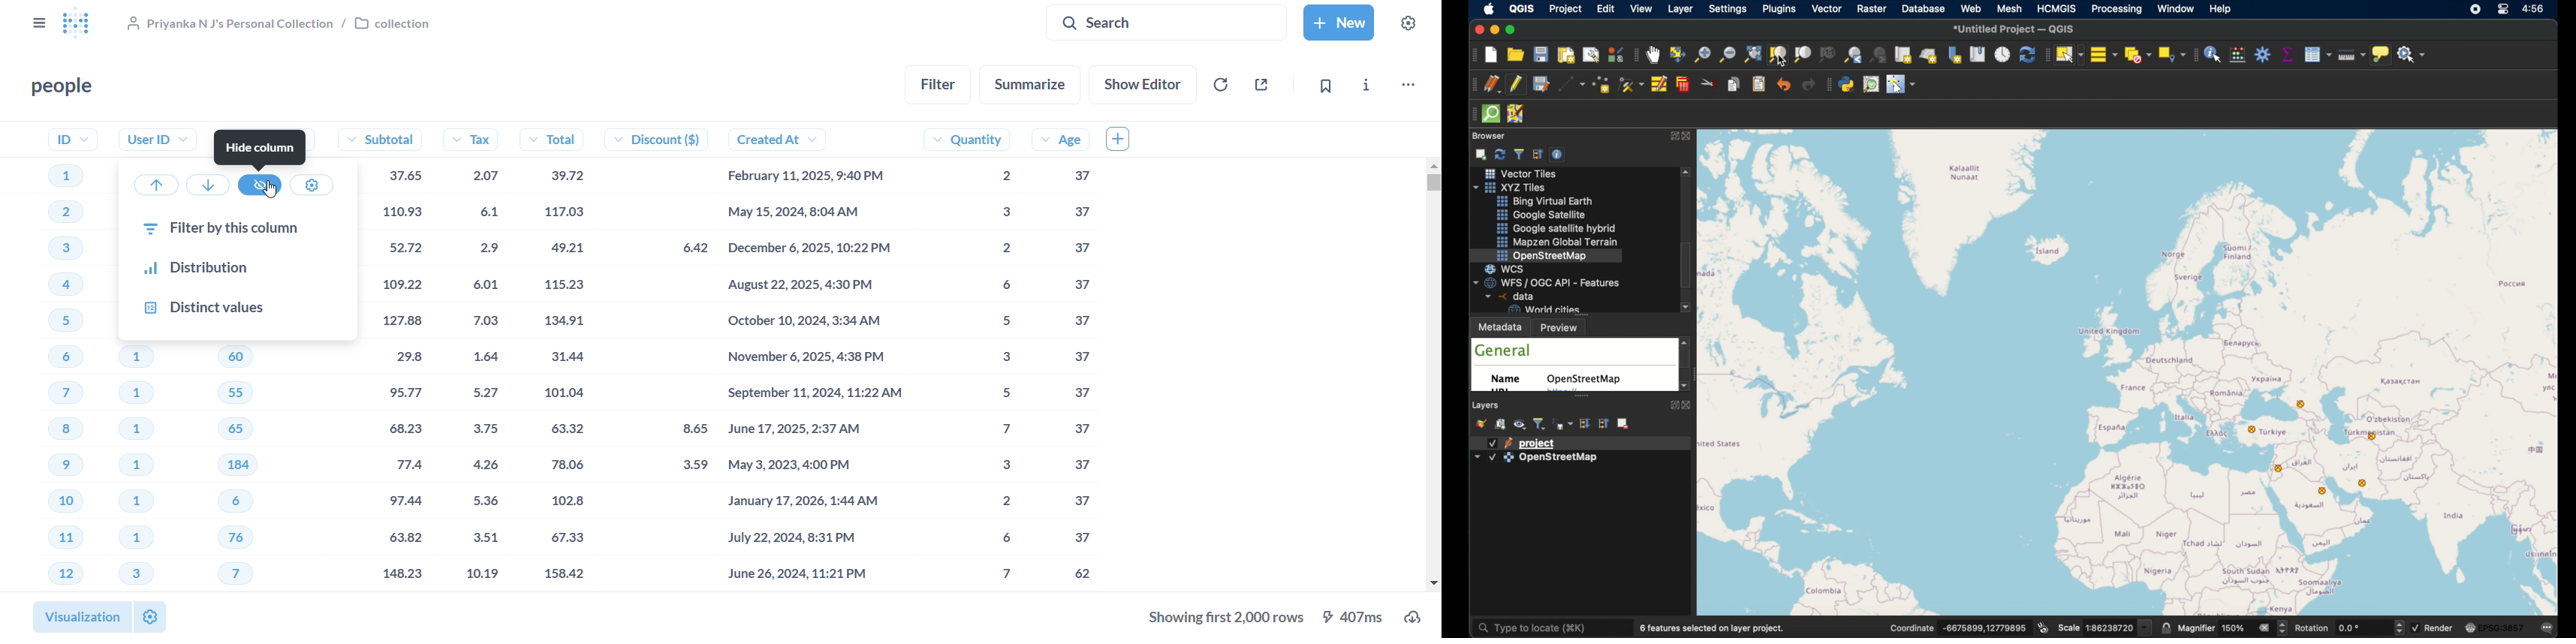 The image size is (2576, 644). Describe the element at coordinates (1901, 84) in the screenshot. I see `switches the mouse cursor to a configurable pointer` at that location.